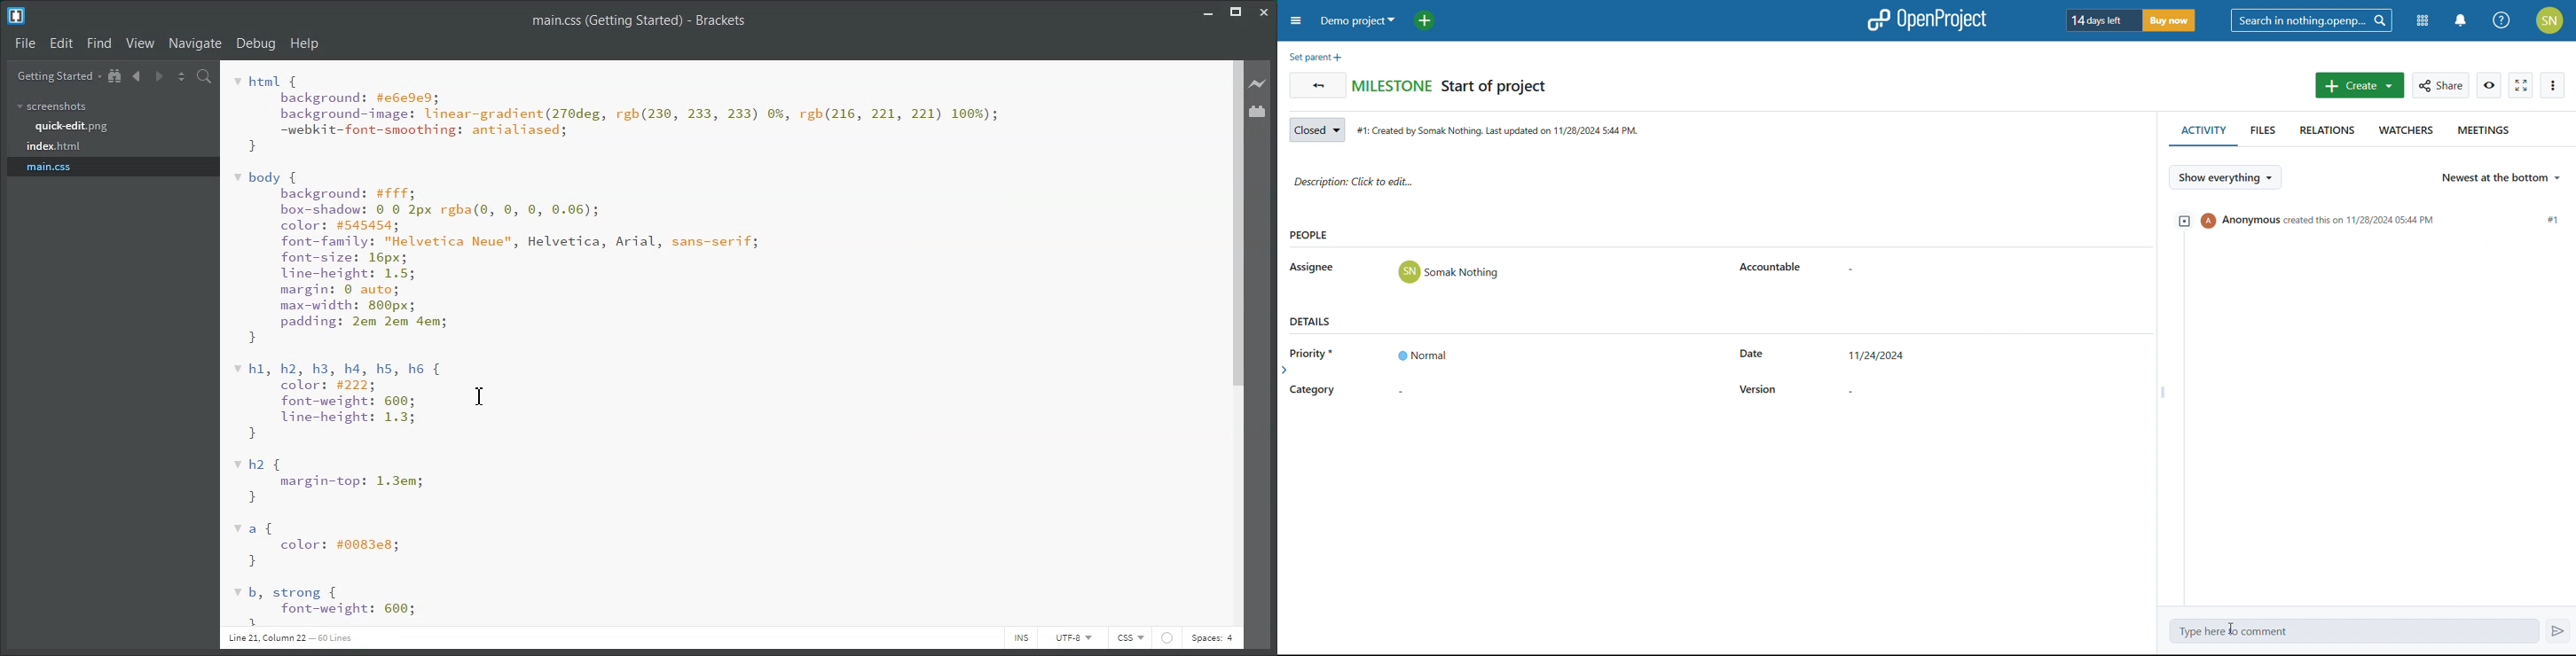 This screenshot has height=672, width=2576. I want to click on milestone, so click(1392, 85).